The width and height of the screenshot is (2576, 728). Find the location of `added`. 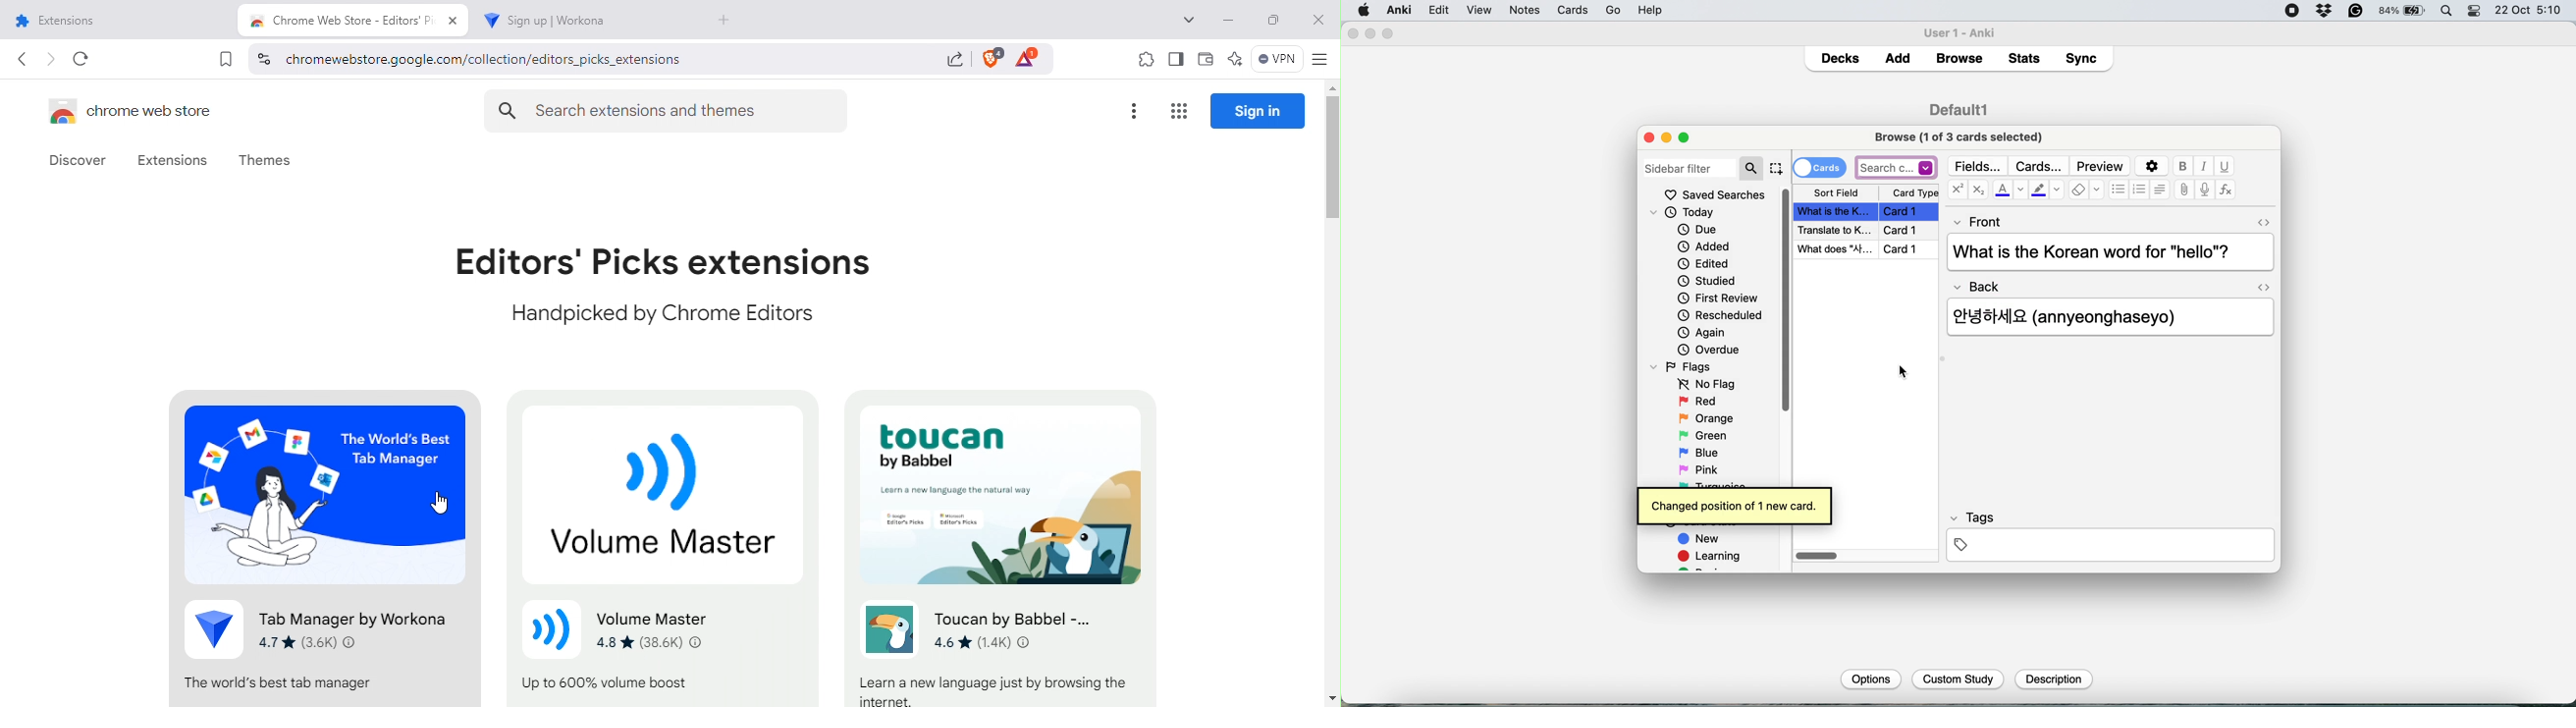

added is located at coordinates (1705, 246).